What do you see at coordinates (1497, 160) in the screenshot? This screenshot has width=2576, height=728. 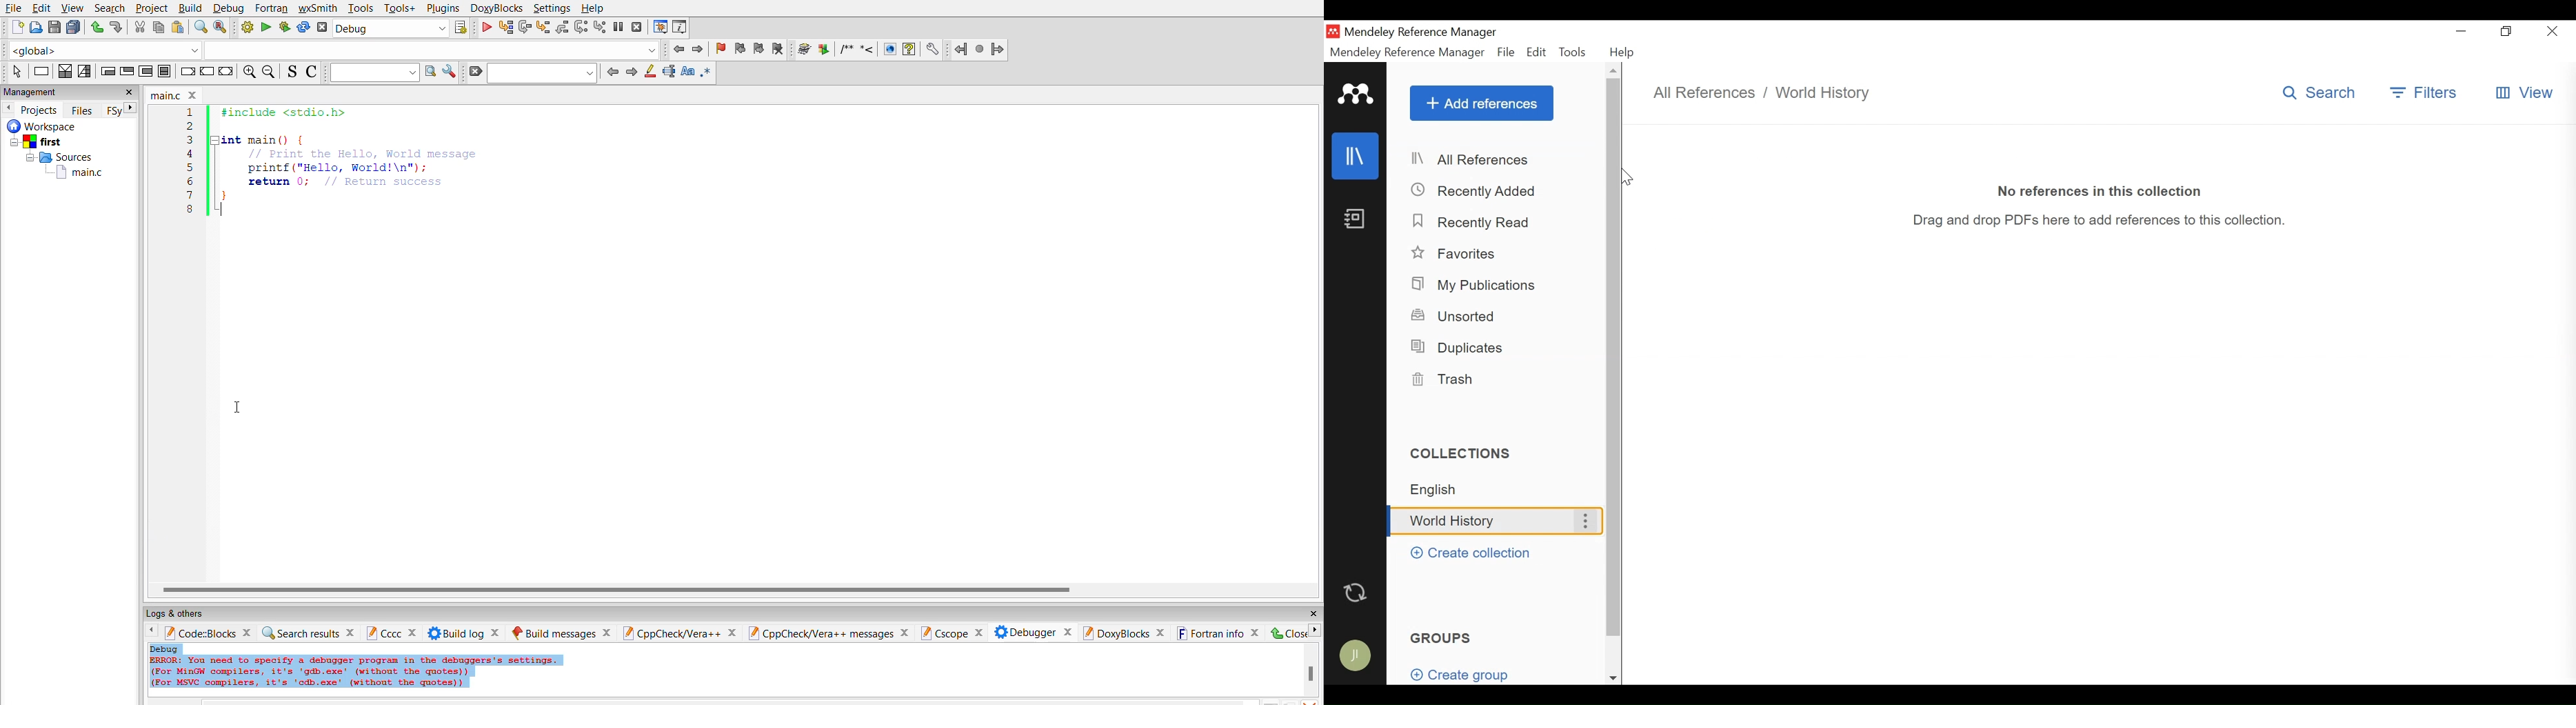 I see `Alll References` at bounding box center [1497, 160].